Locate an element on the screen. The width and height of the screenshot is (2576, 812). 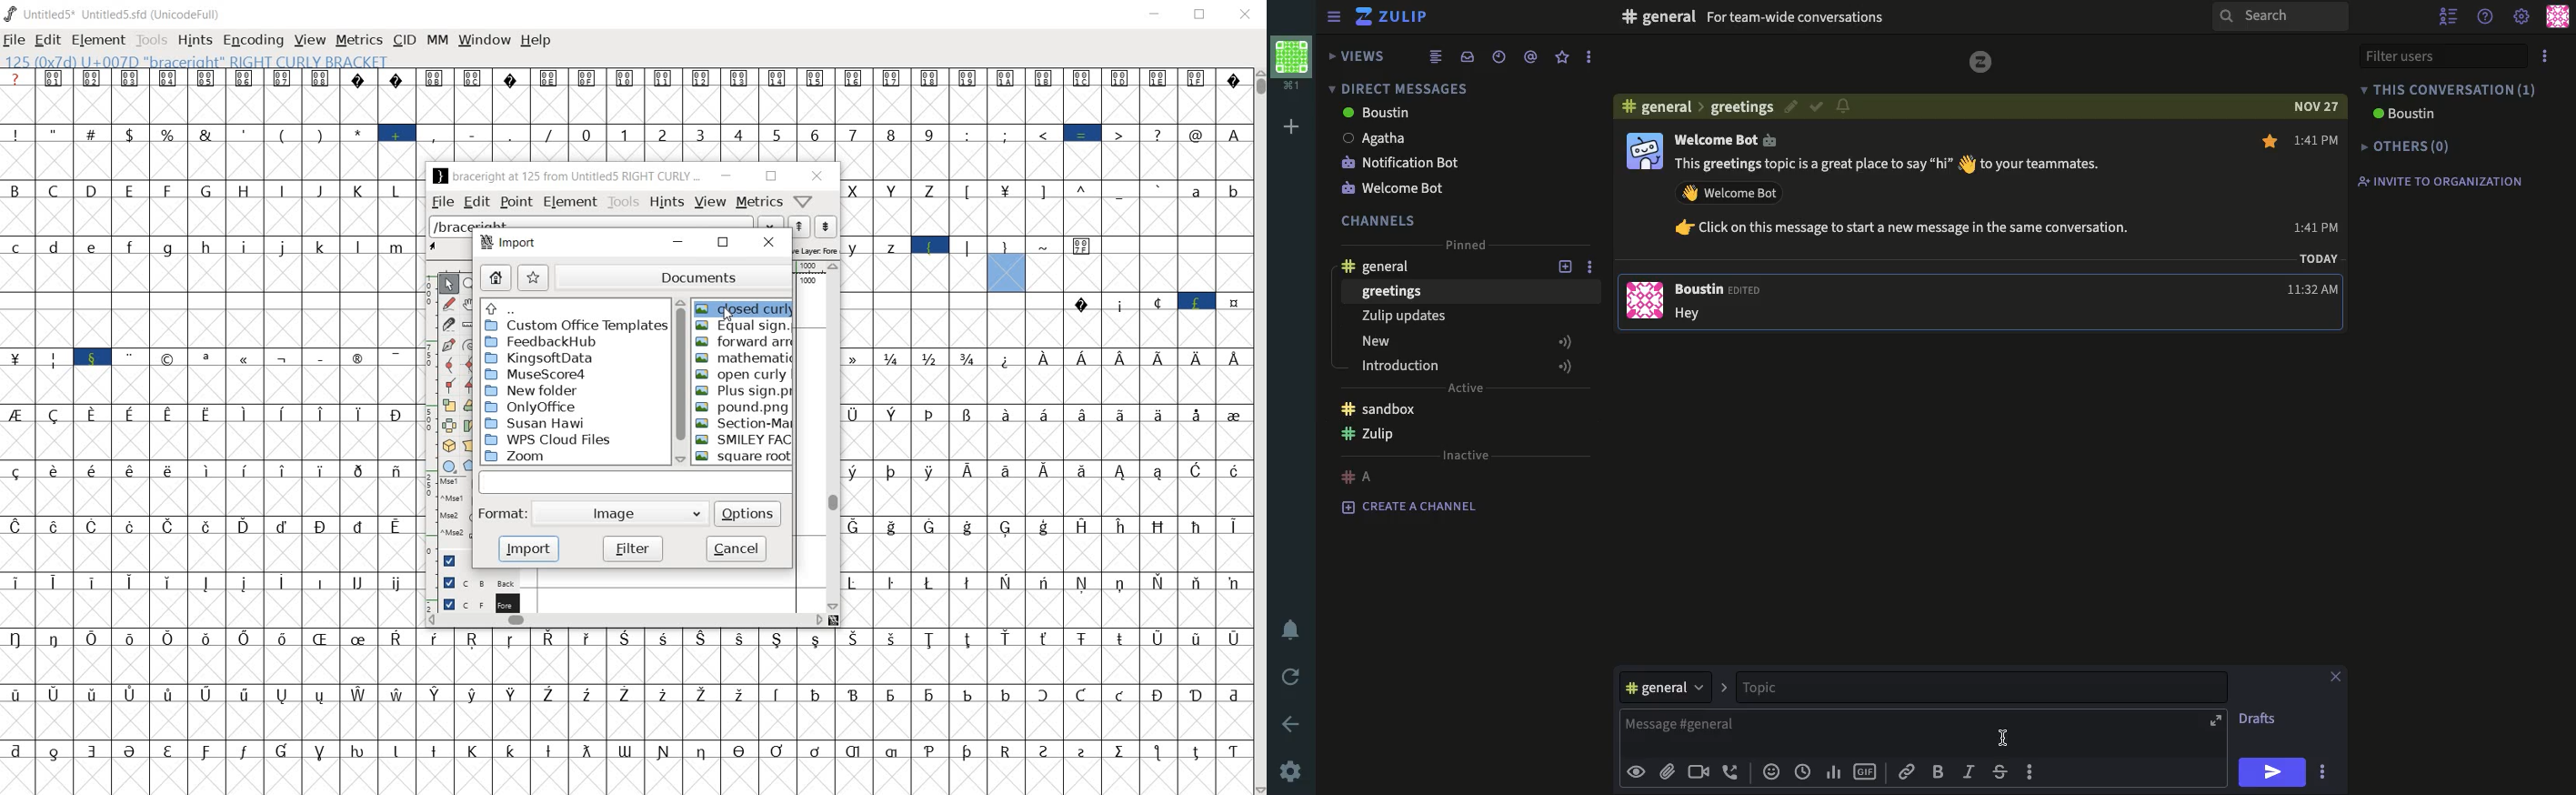
back  is located at coordinates (1293, 725).